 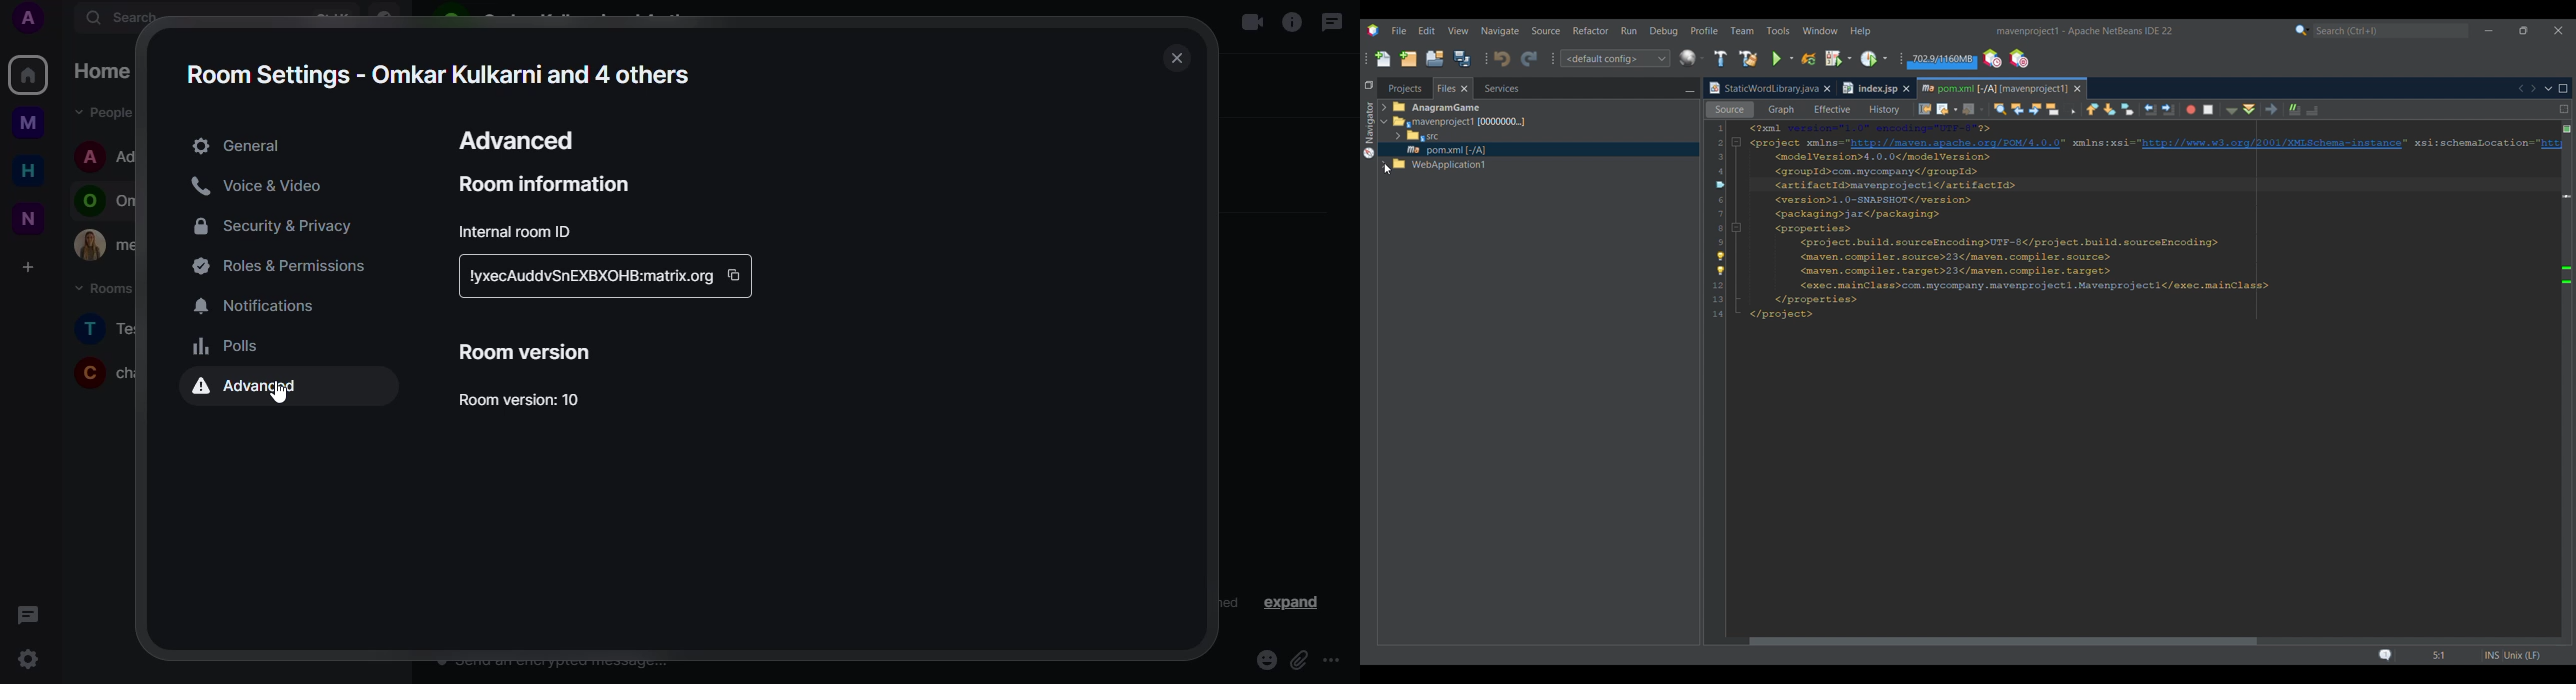 I want to click on info, so click(x=1289, y=24).